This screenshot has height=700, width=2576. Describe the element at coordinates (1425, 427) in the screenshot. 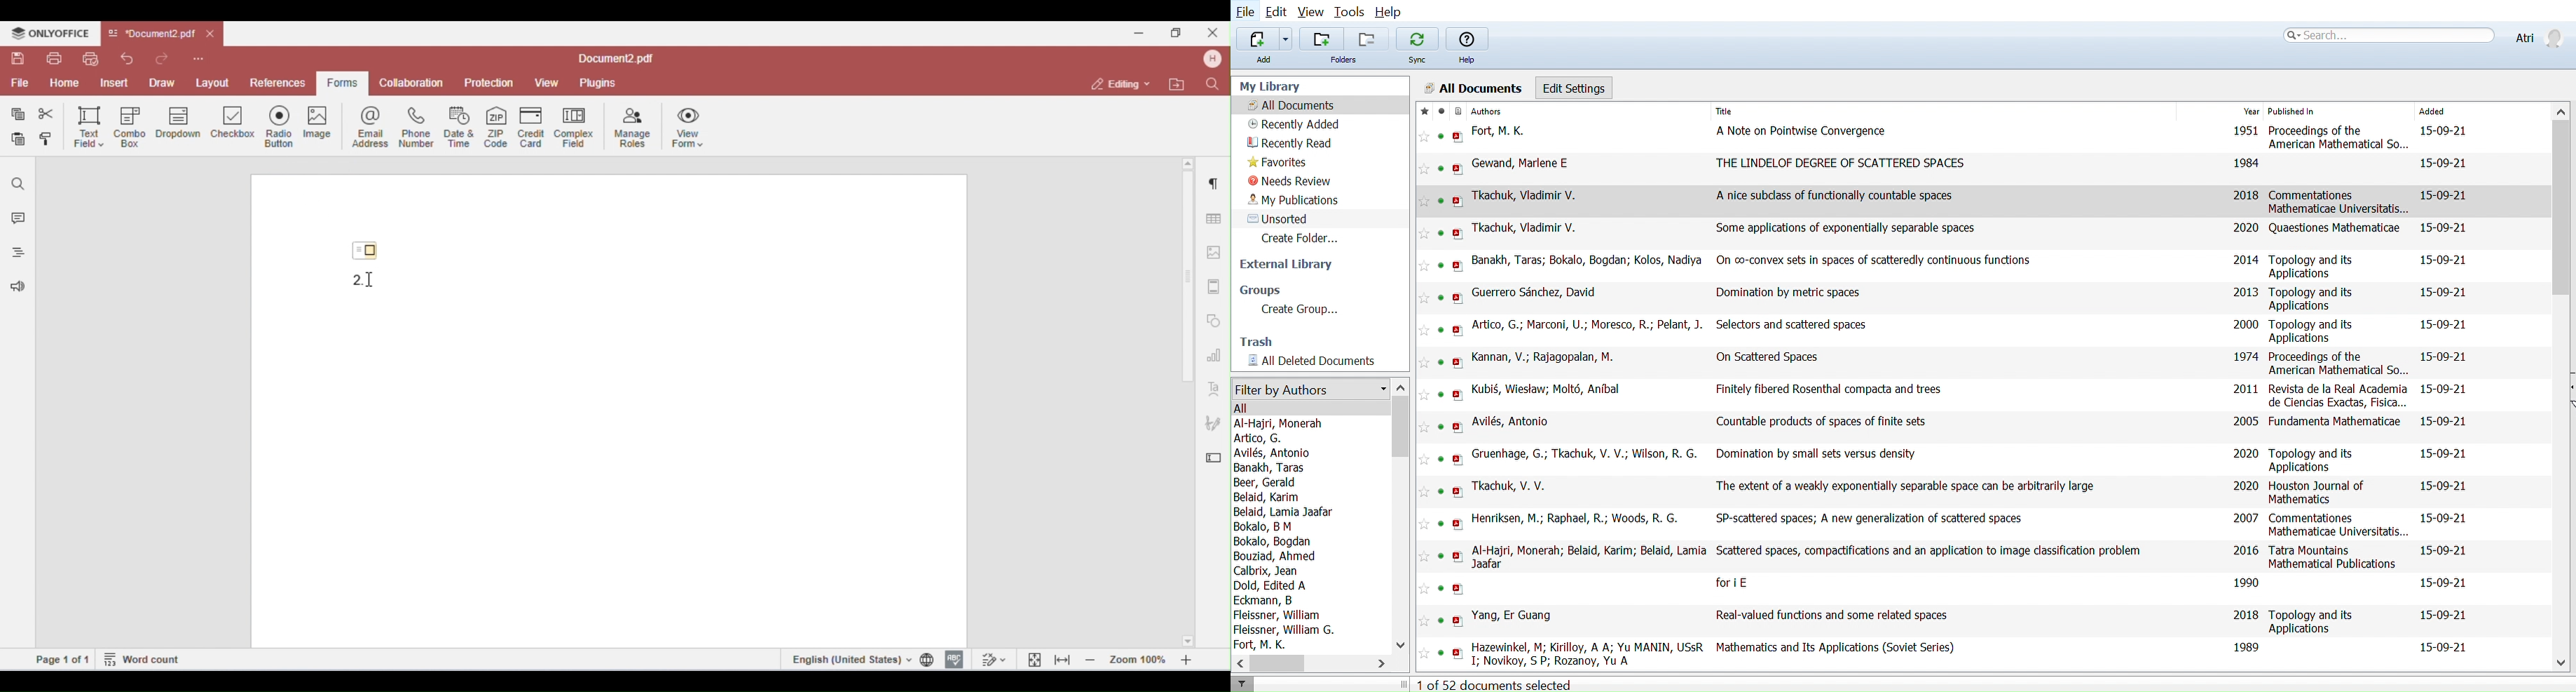

I see `Add this reference to favorites` at that location.